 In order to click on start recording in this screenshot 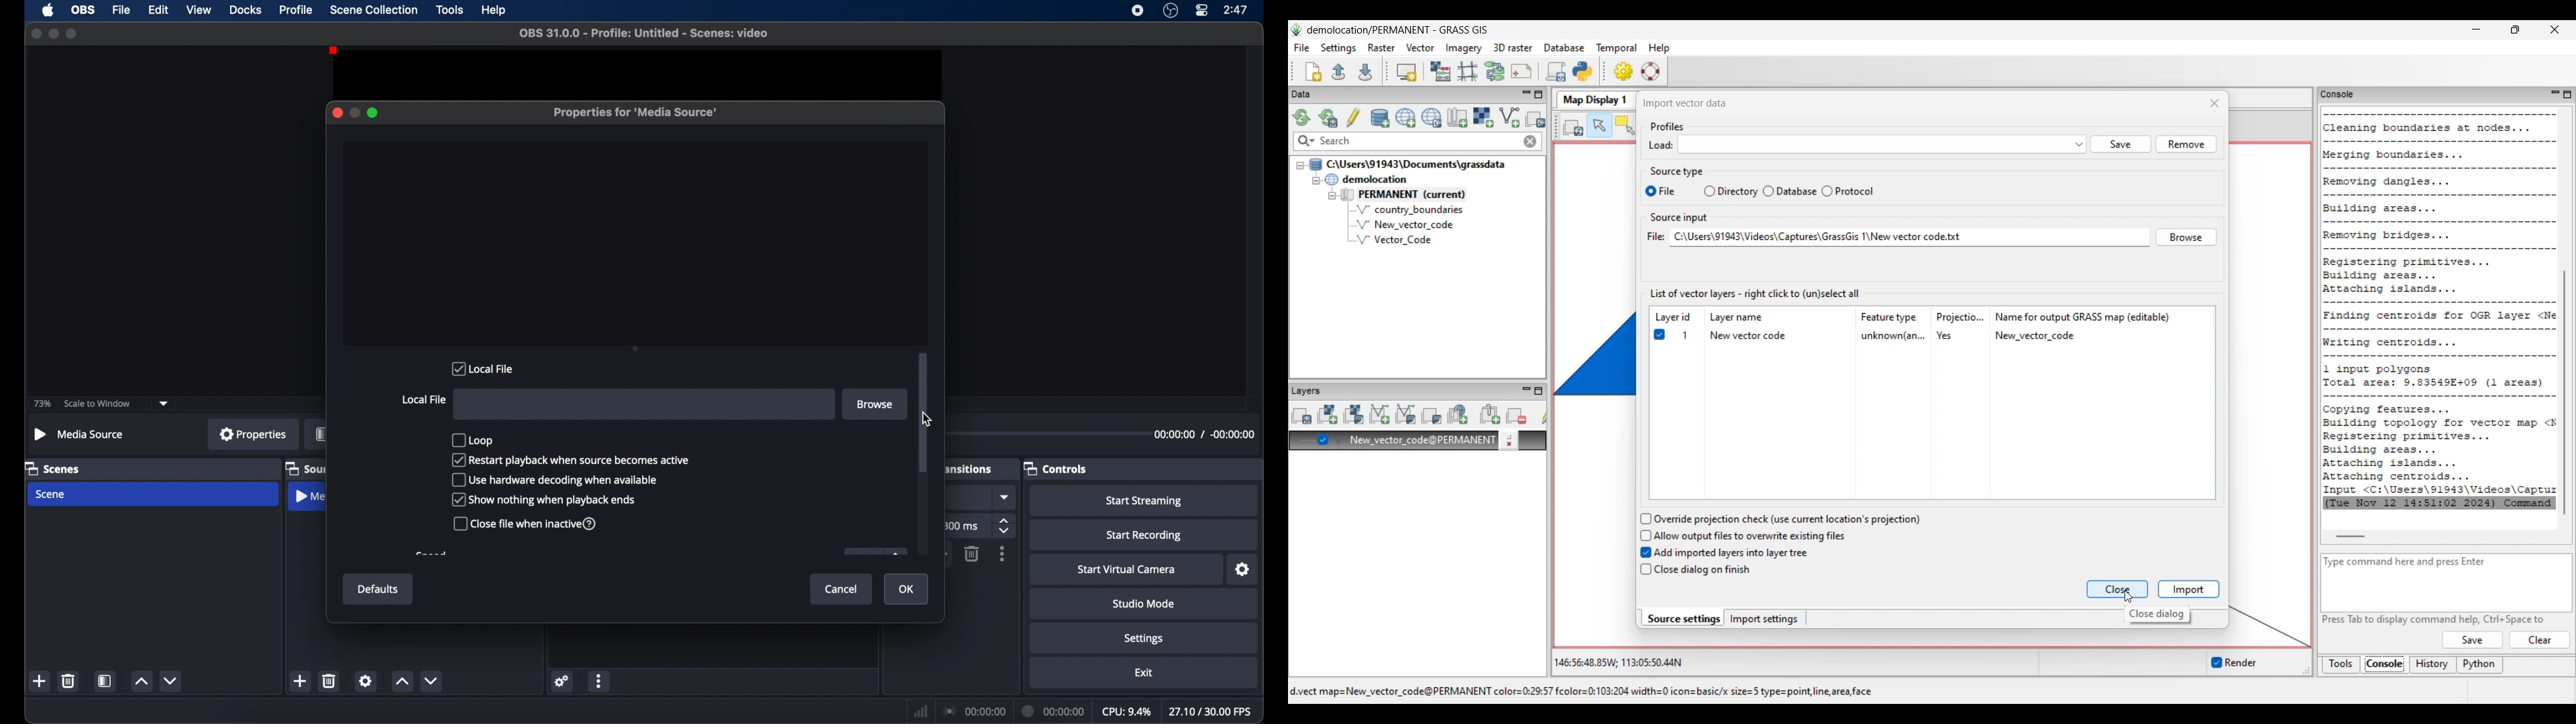, I will do `click(1144, 536)`.